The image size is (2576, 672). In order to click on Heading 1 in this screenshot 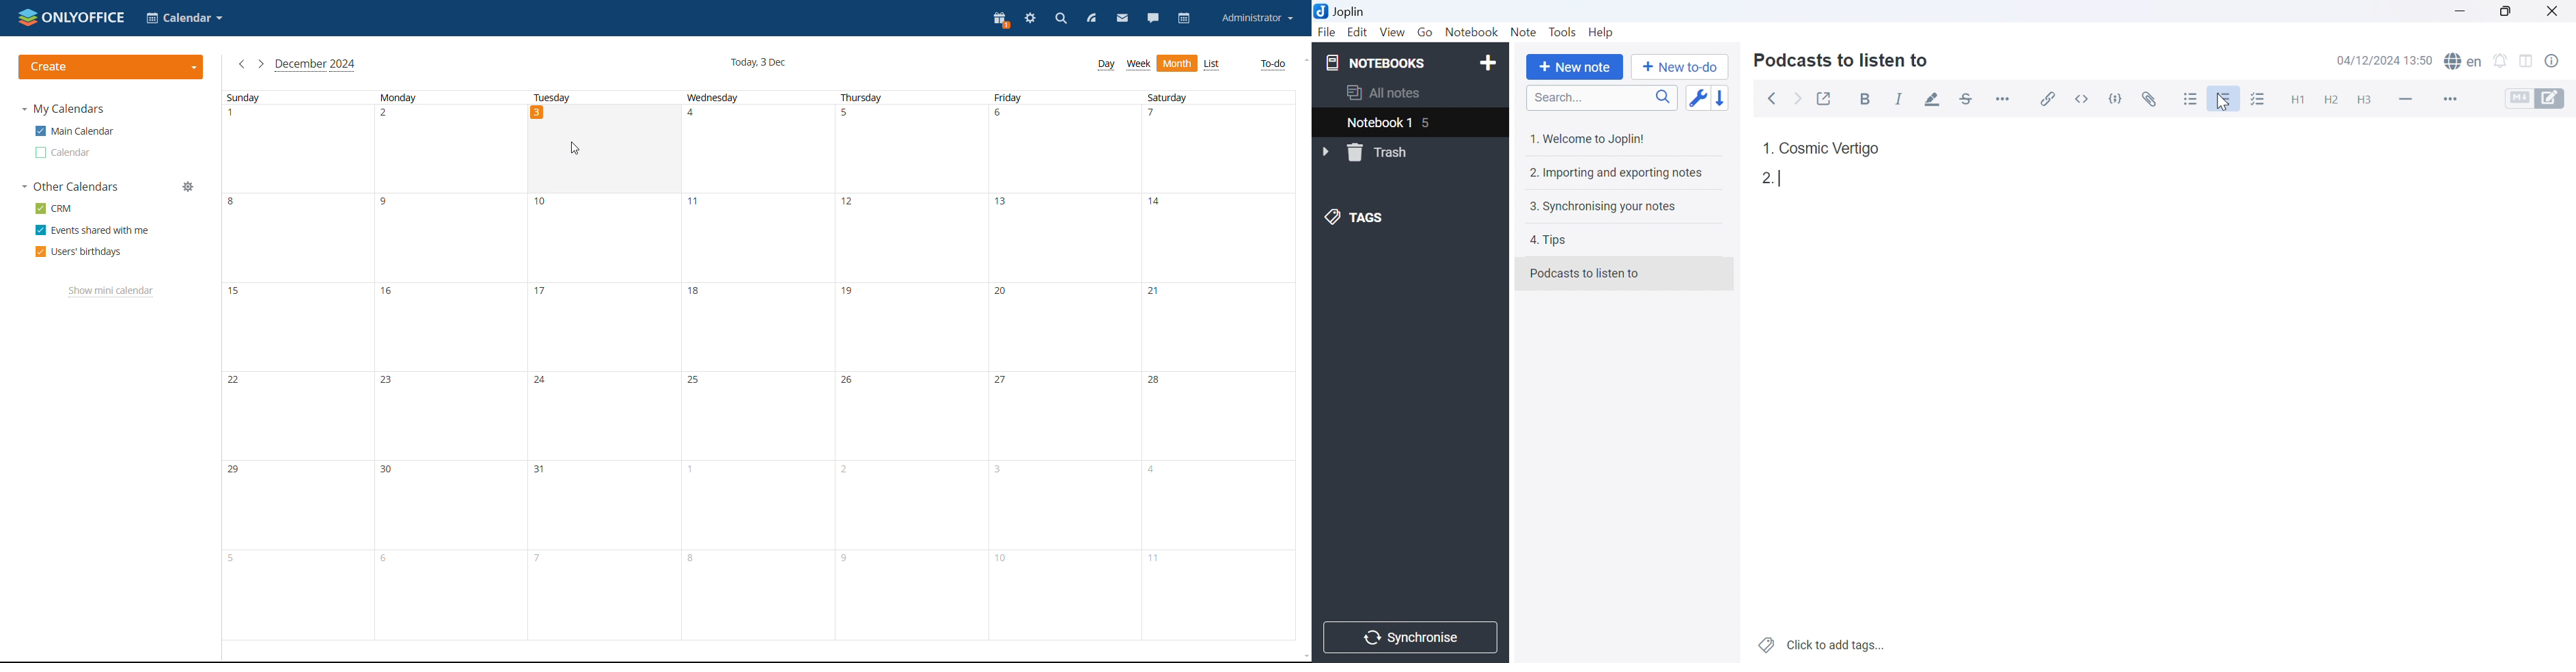, I will do `click(2294, 97)`.